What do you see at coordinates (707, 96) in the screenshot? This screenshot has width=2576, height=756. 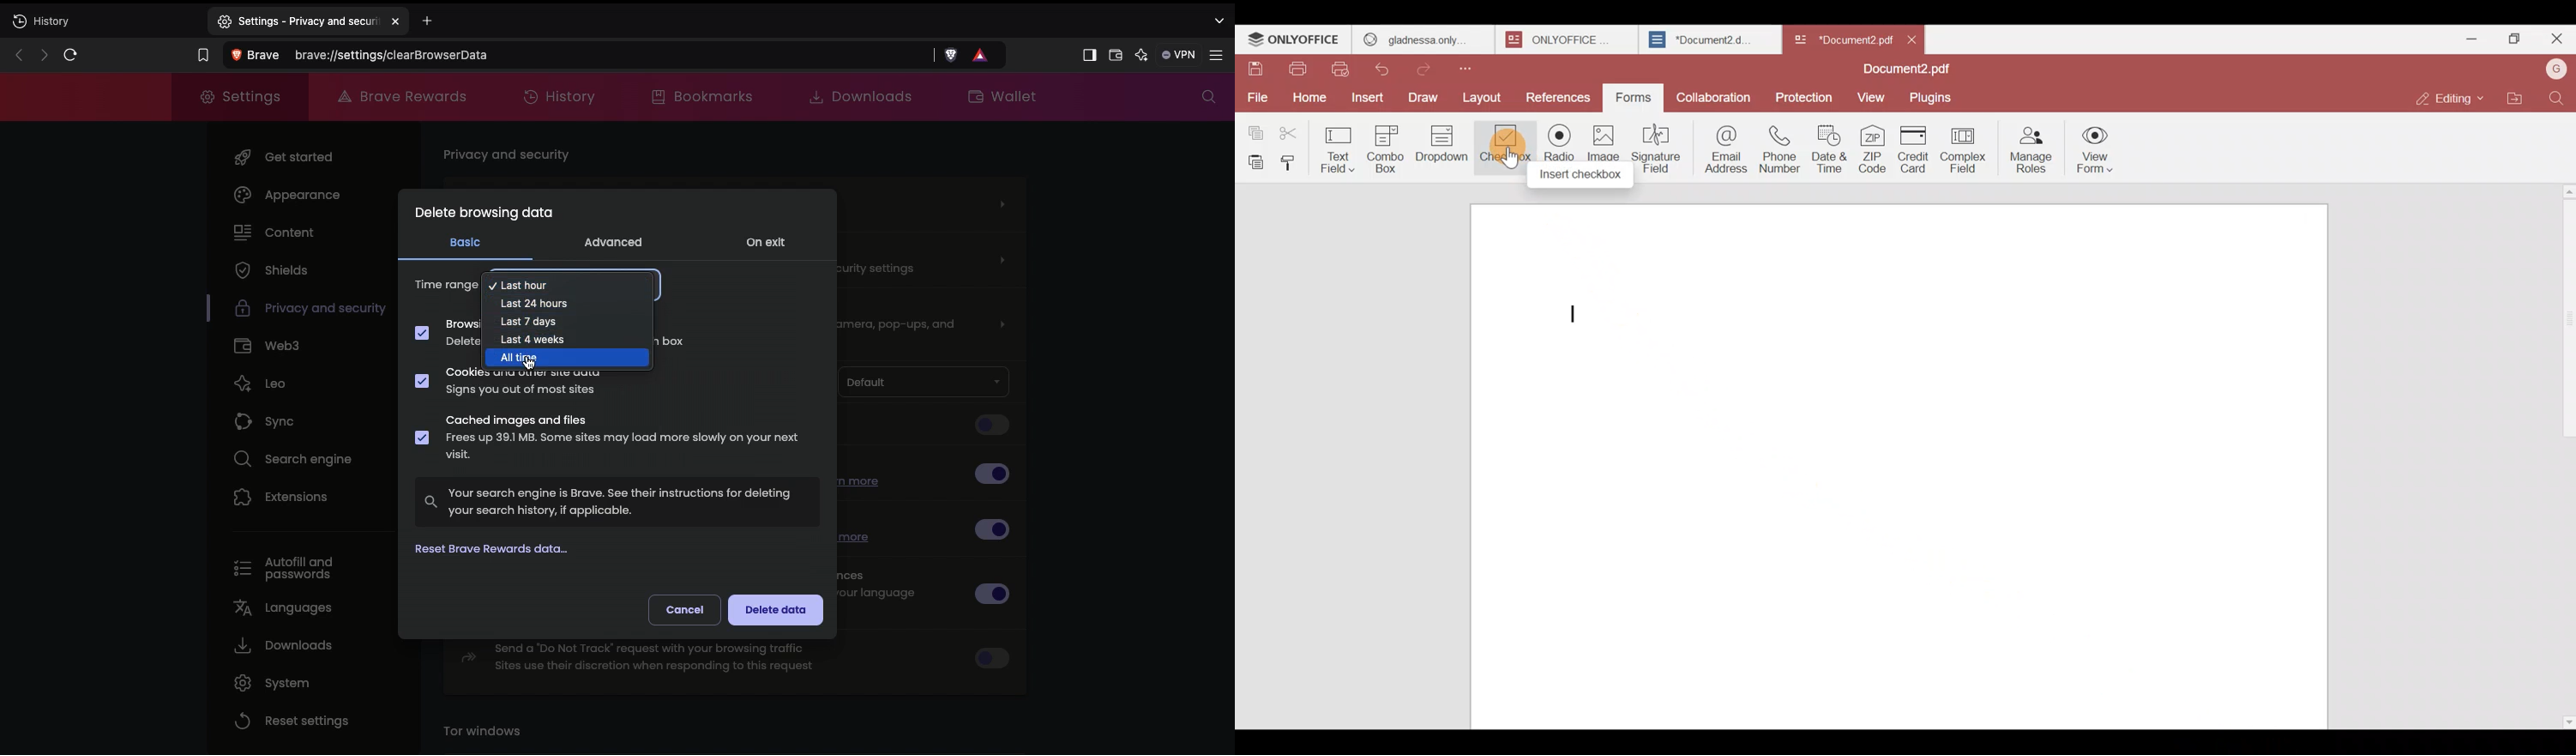 I see `Bookmarks` at bounding box center [707, 96].